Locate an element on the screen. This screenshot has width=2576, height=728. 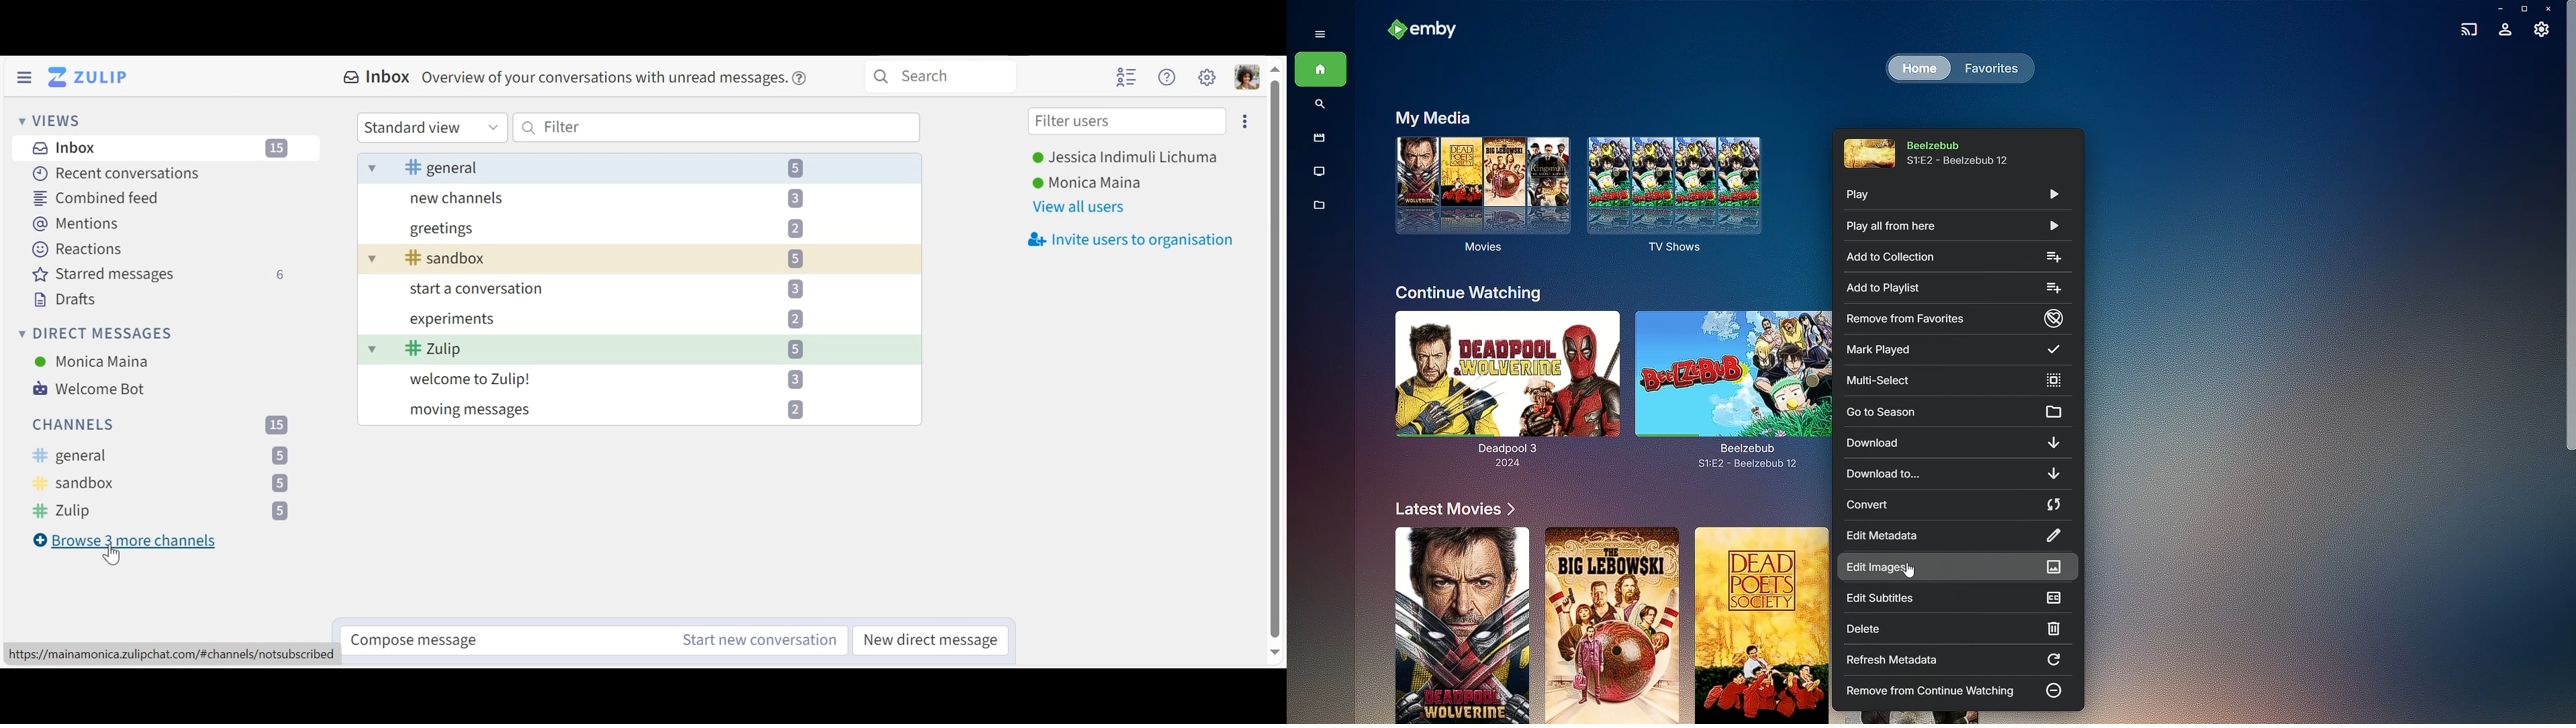
Show menu is located at coordinates (1316, 33).